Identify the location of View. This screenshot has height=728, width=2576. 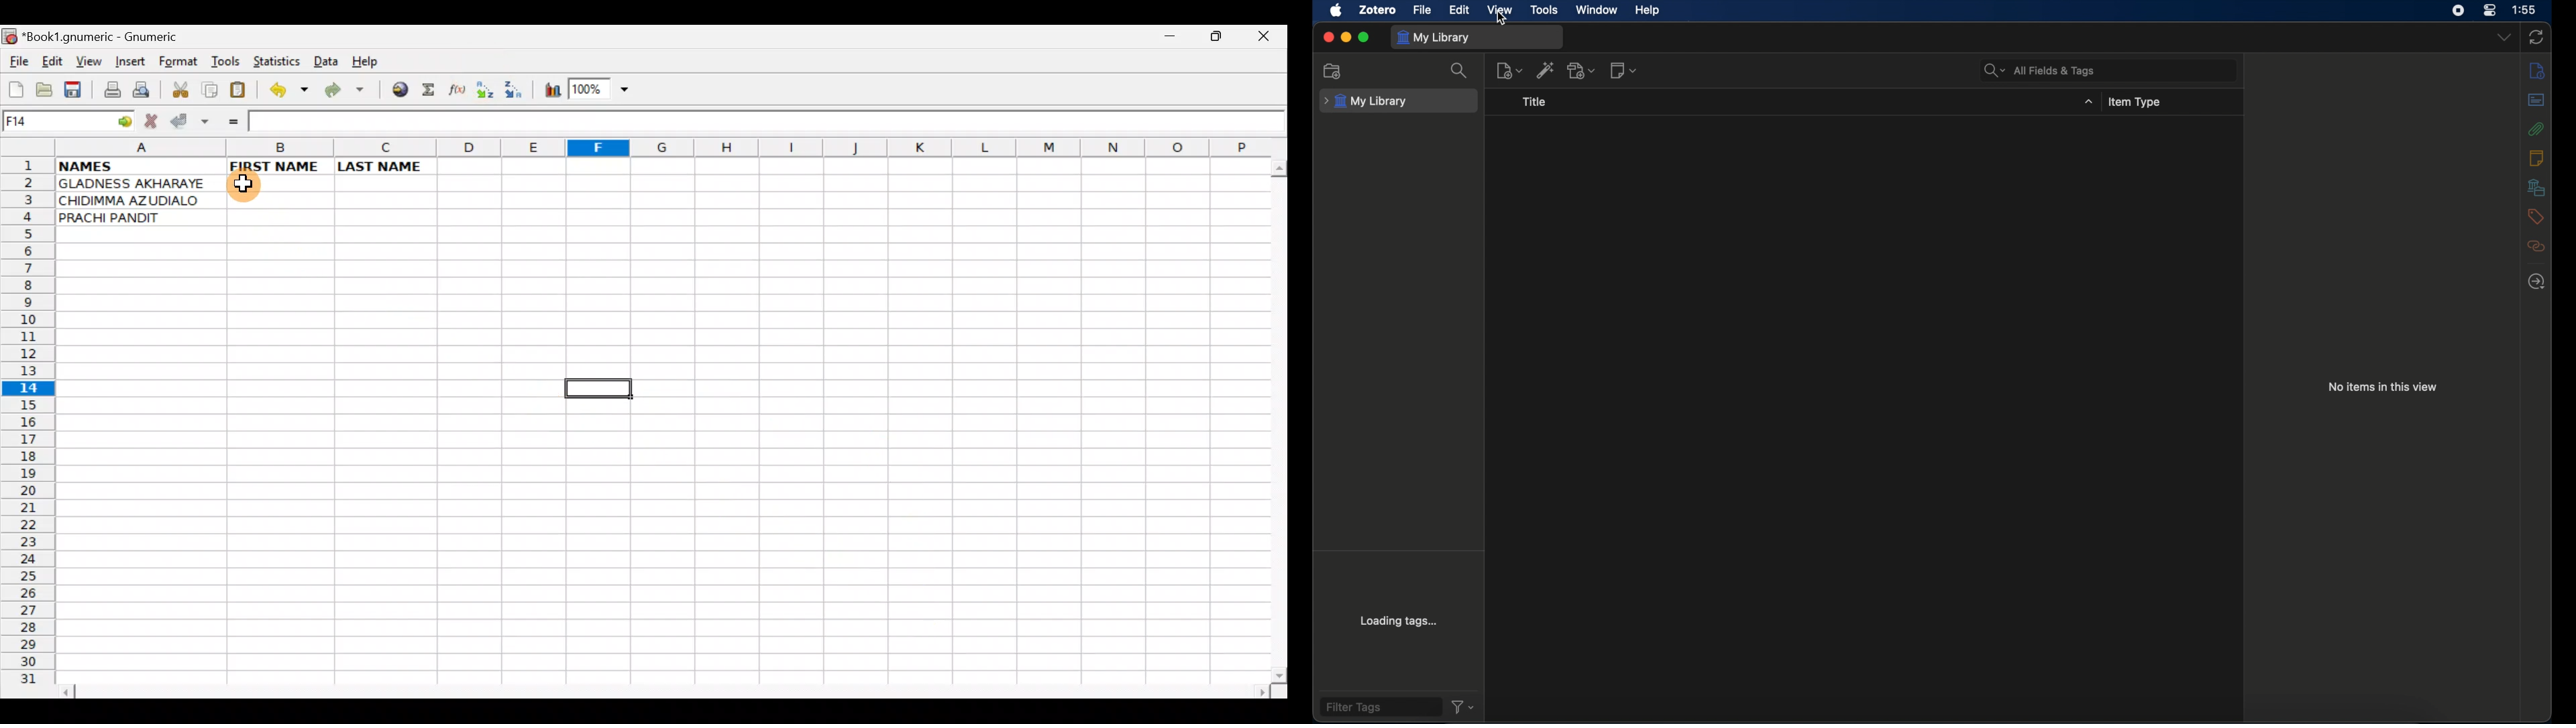
(85, 61).